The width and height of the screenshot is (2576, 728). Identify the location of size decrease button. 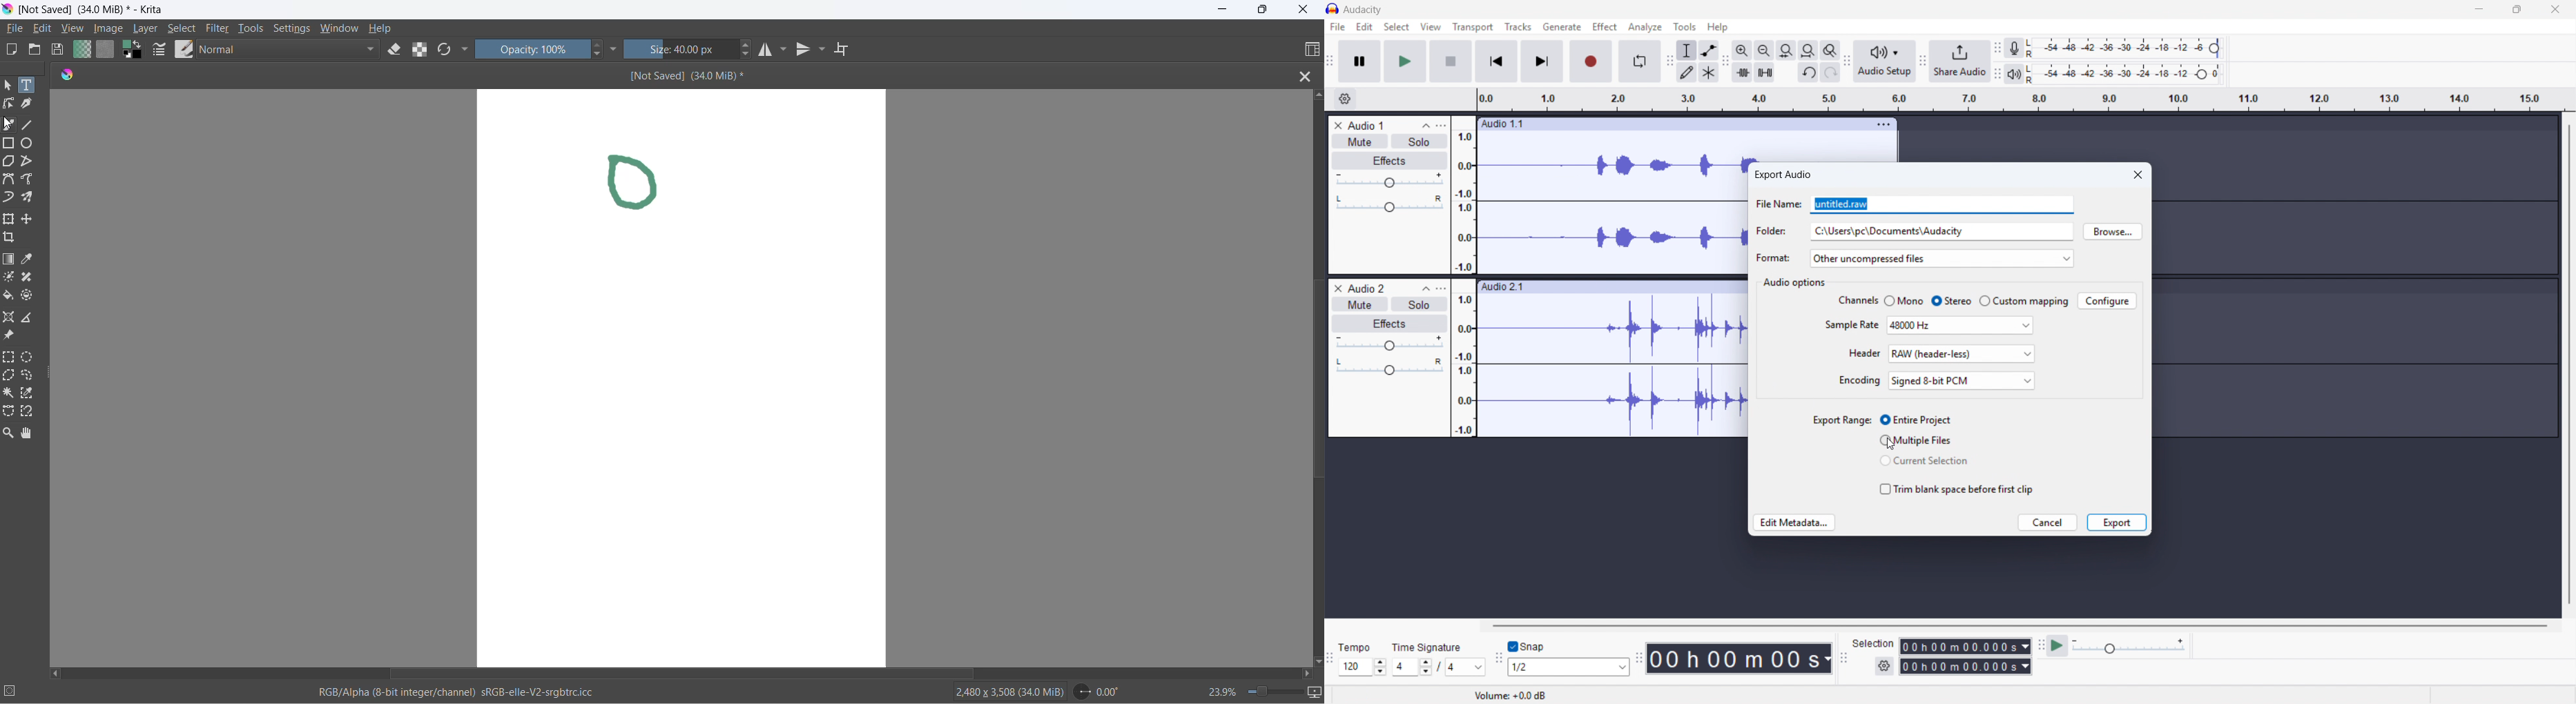
(748, 57).